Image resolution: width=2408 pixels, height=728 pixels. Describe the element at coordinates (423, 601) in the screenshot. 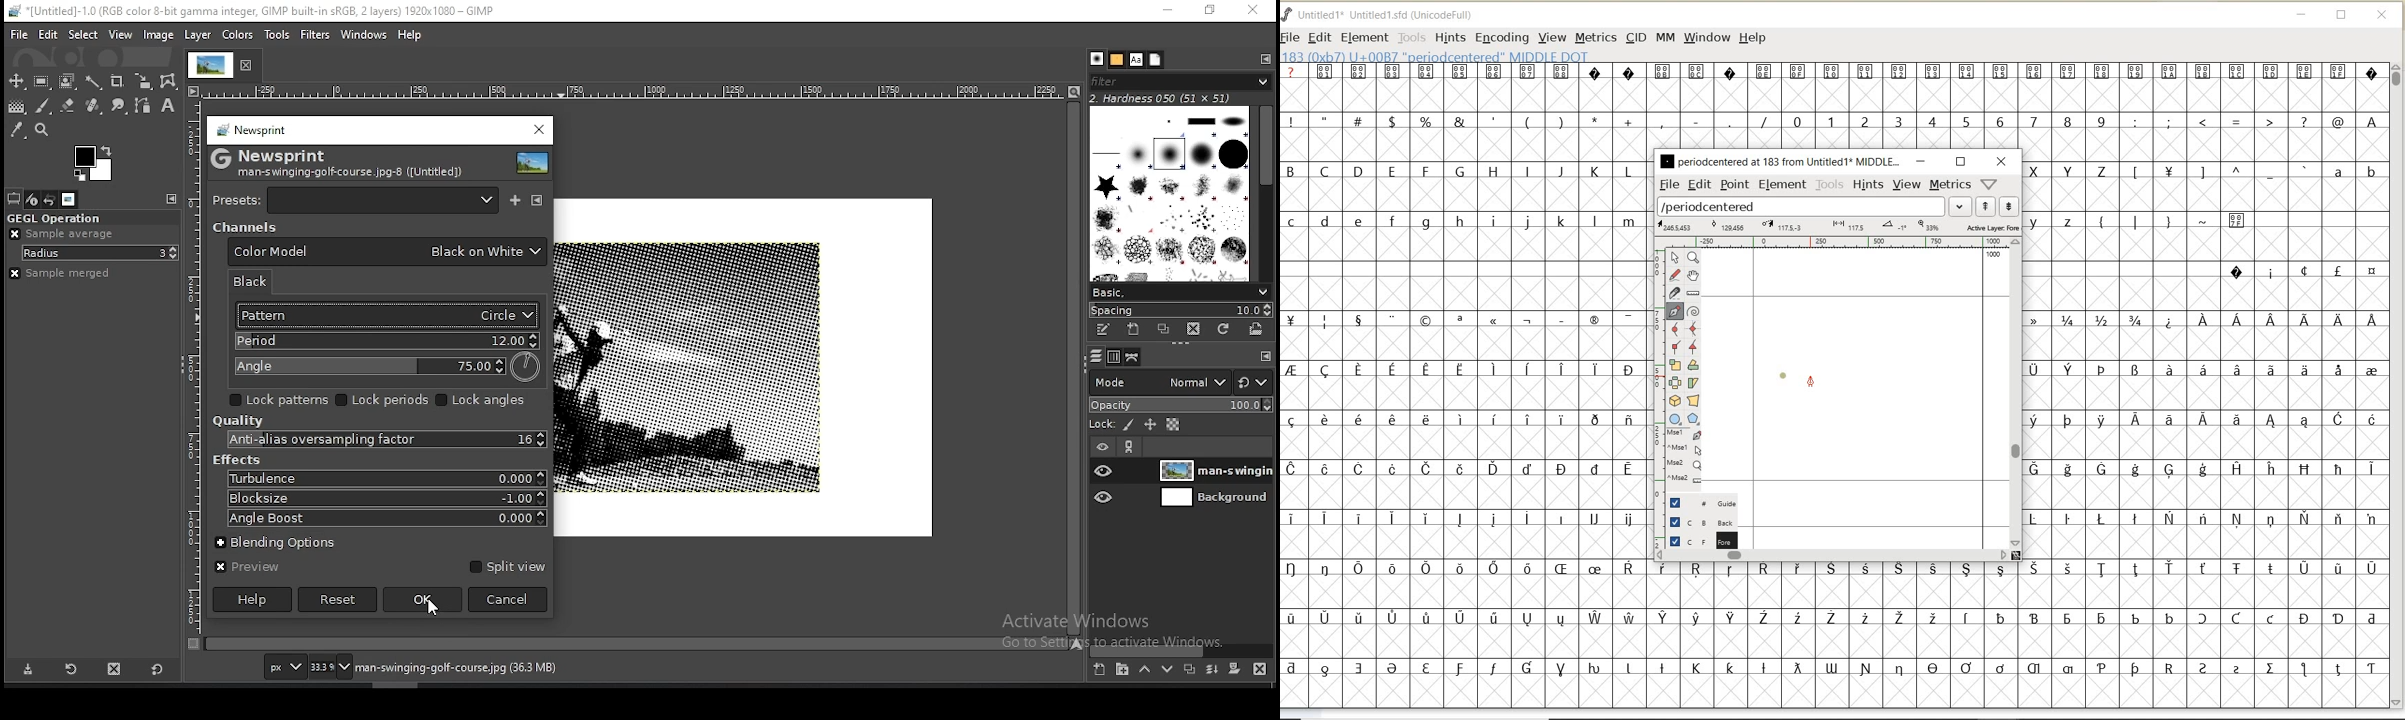

I see `ok` at that location.